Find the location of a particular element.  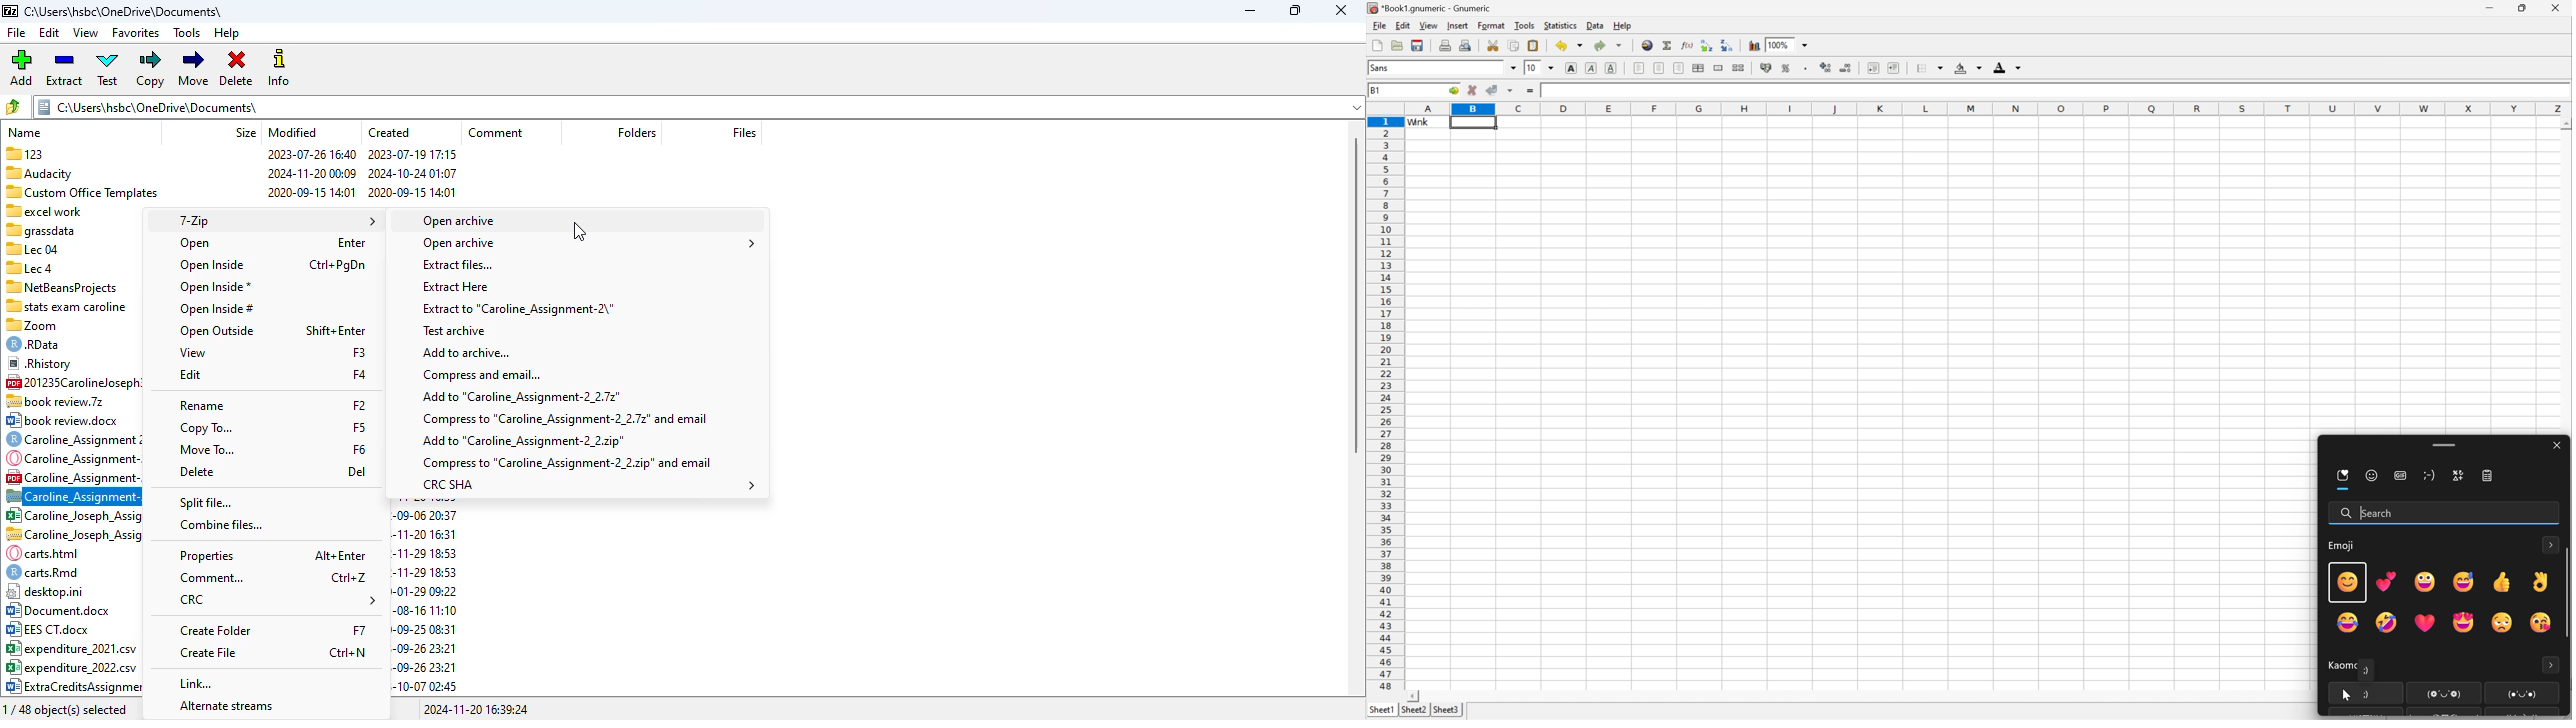

add is located at coordinates (22, 68).